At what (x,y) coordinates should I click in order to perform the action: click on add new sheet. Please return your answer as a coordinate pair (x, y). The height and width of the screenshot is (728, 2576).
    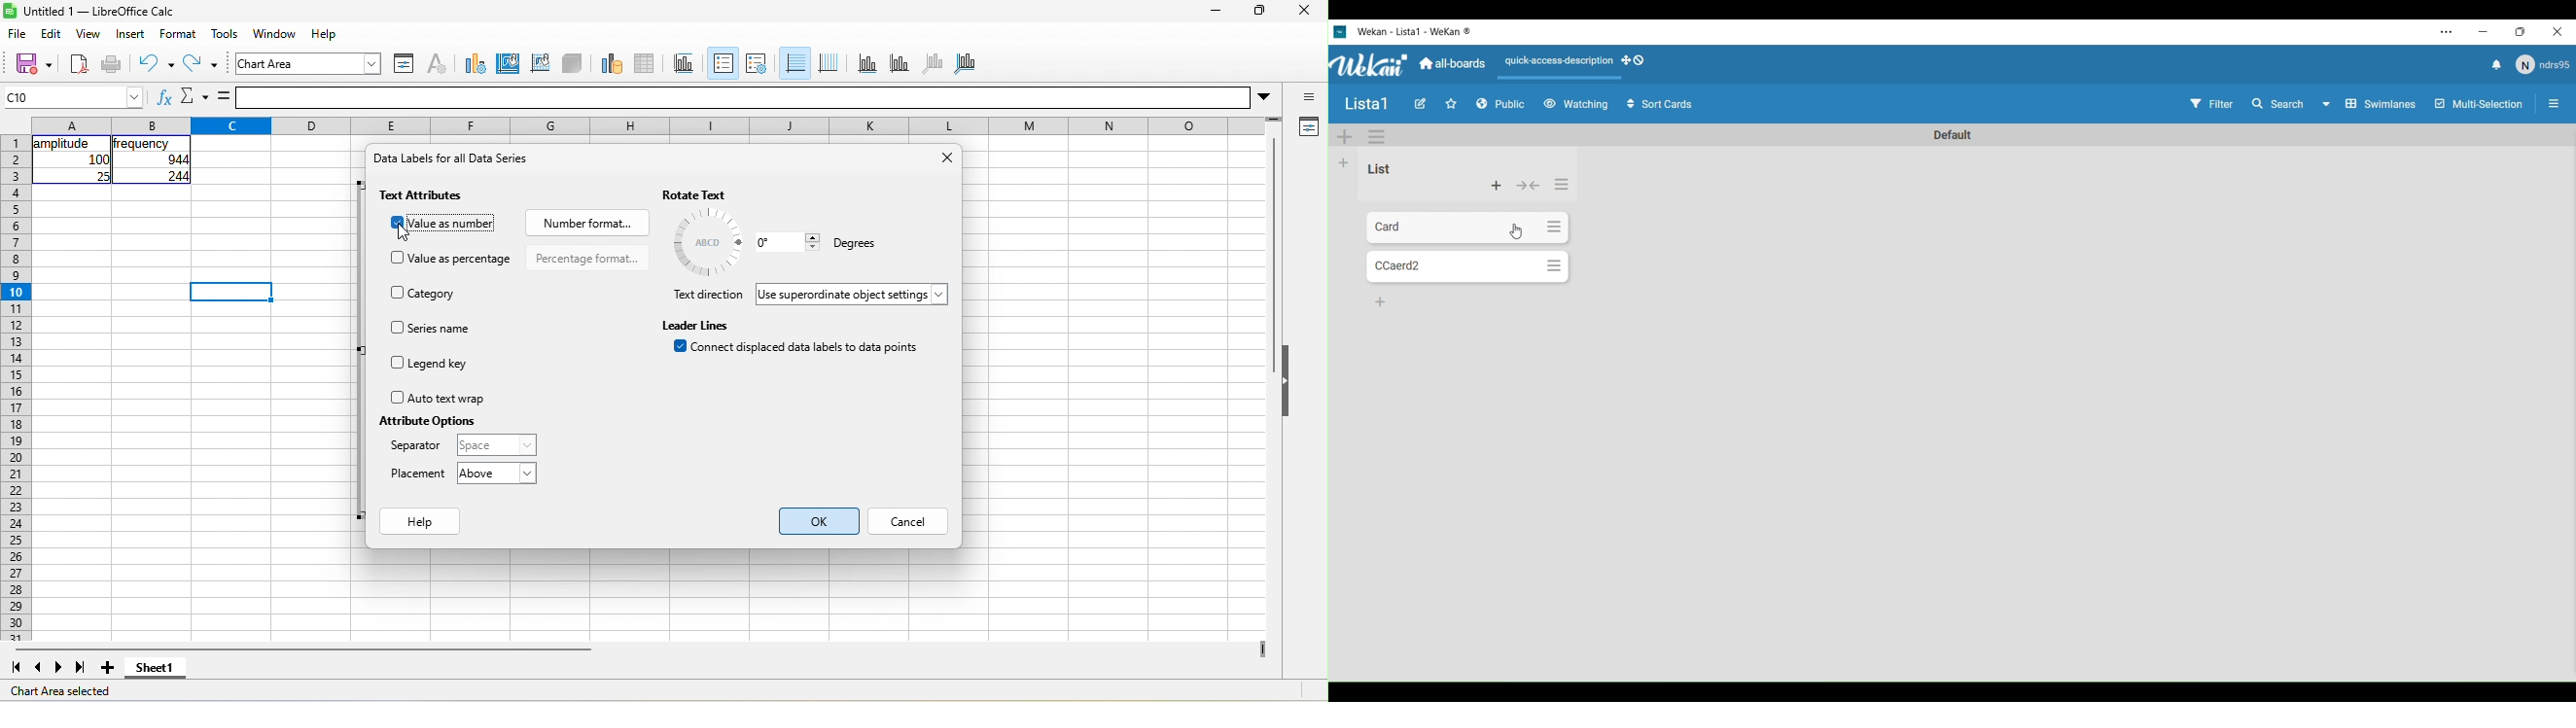
    Looking at the image, I should click on (108, 668).